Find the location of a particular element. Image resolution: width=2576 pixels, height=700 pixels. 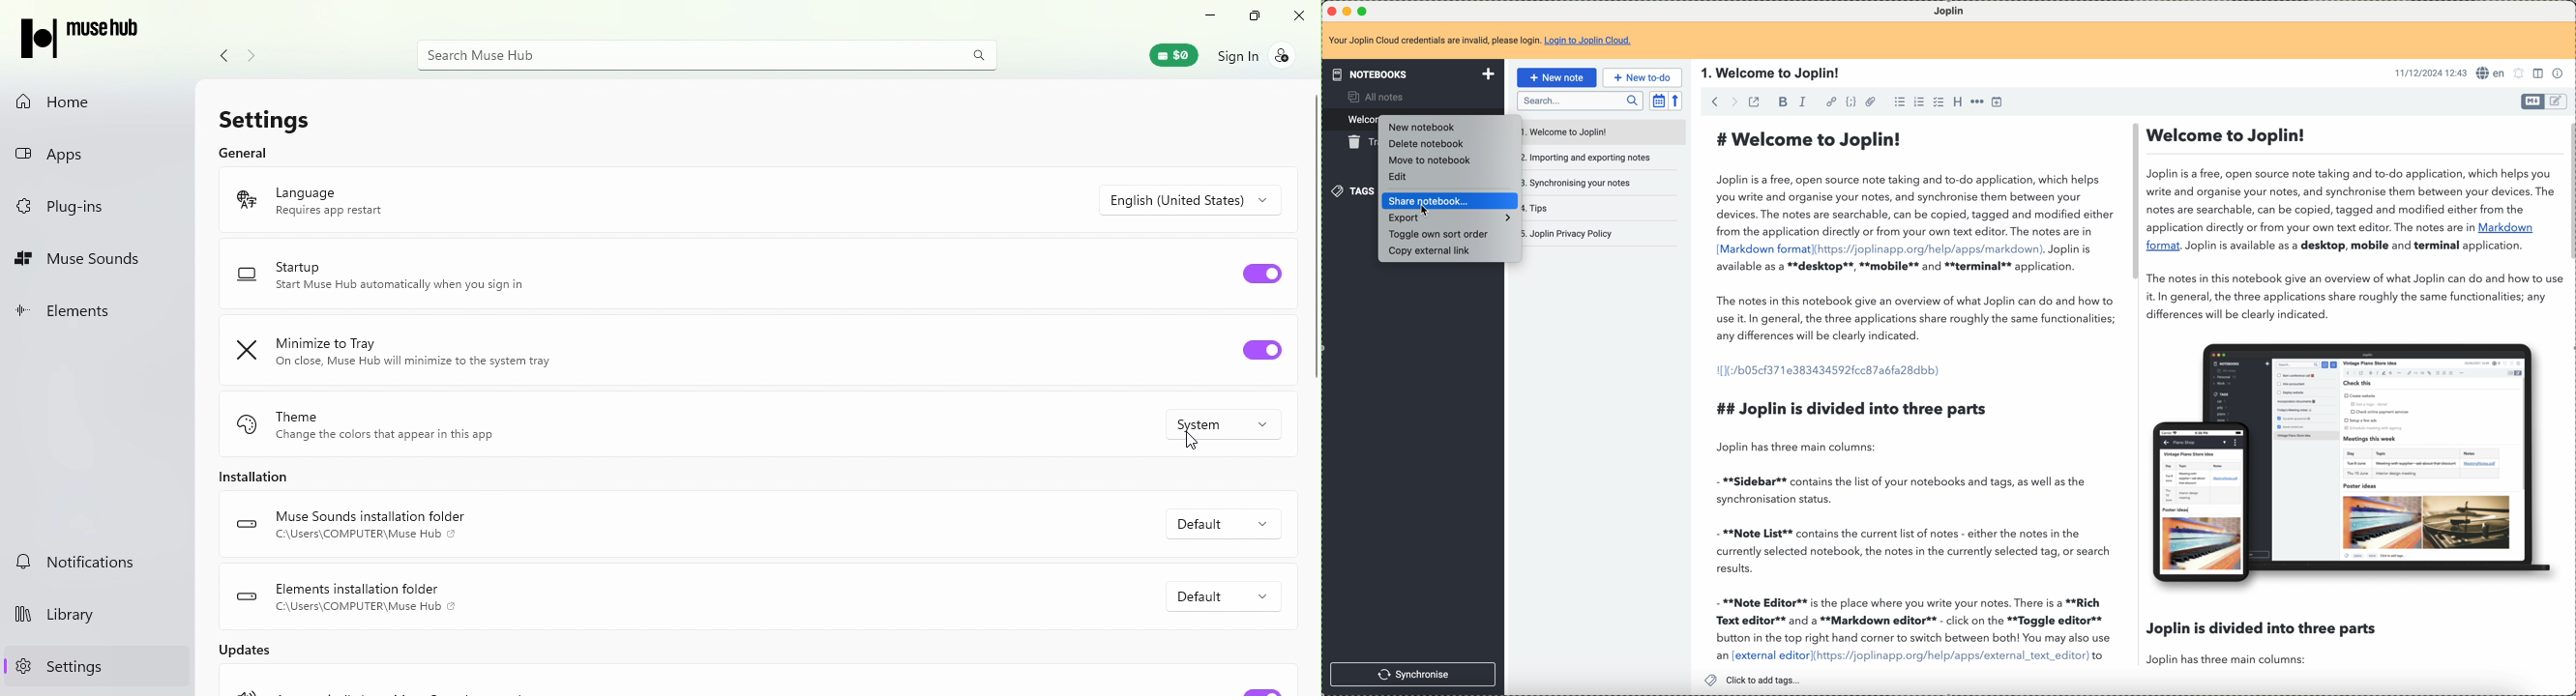

Muse wallet is located at coordinates (1175, 54).